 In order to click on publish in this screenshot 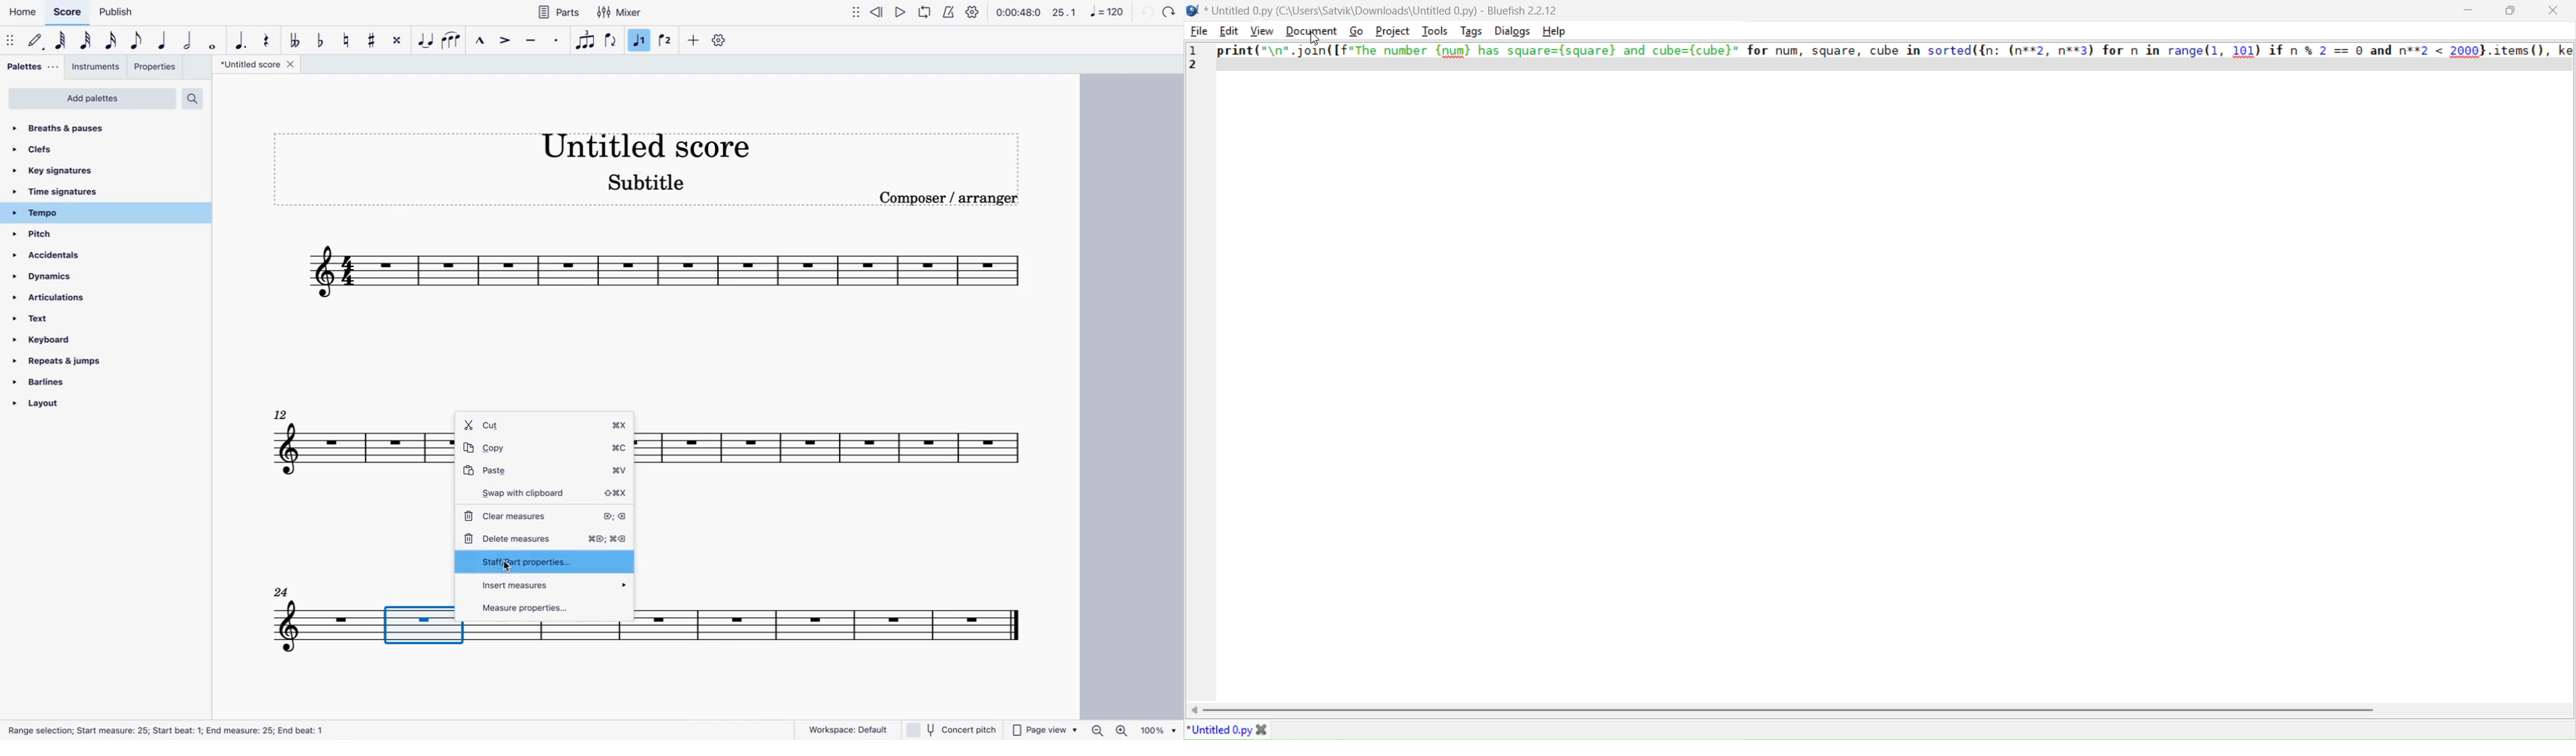, I will do `click(113, 15)`.